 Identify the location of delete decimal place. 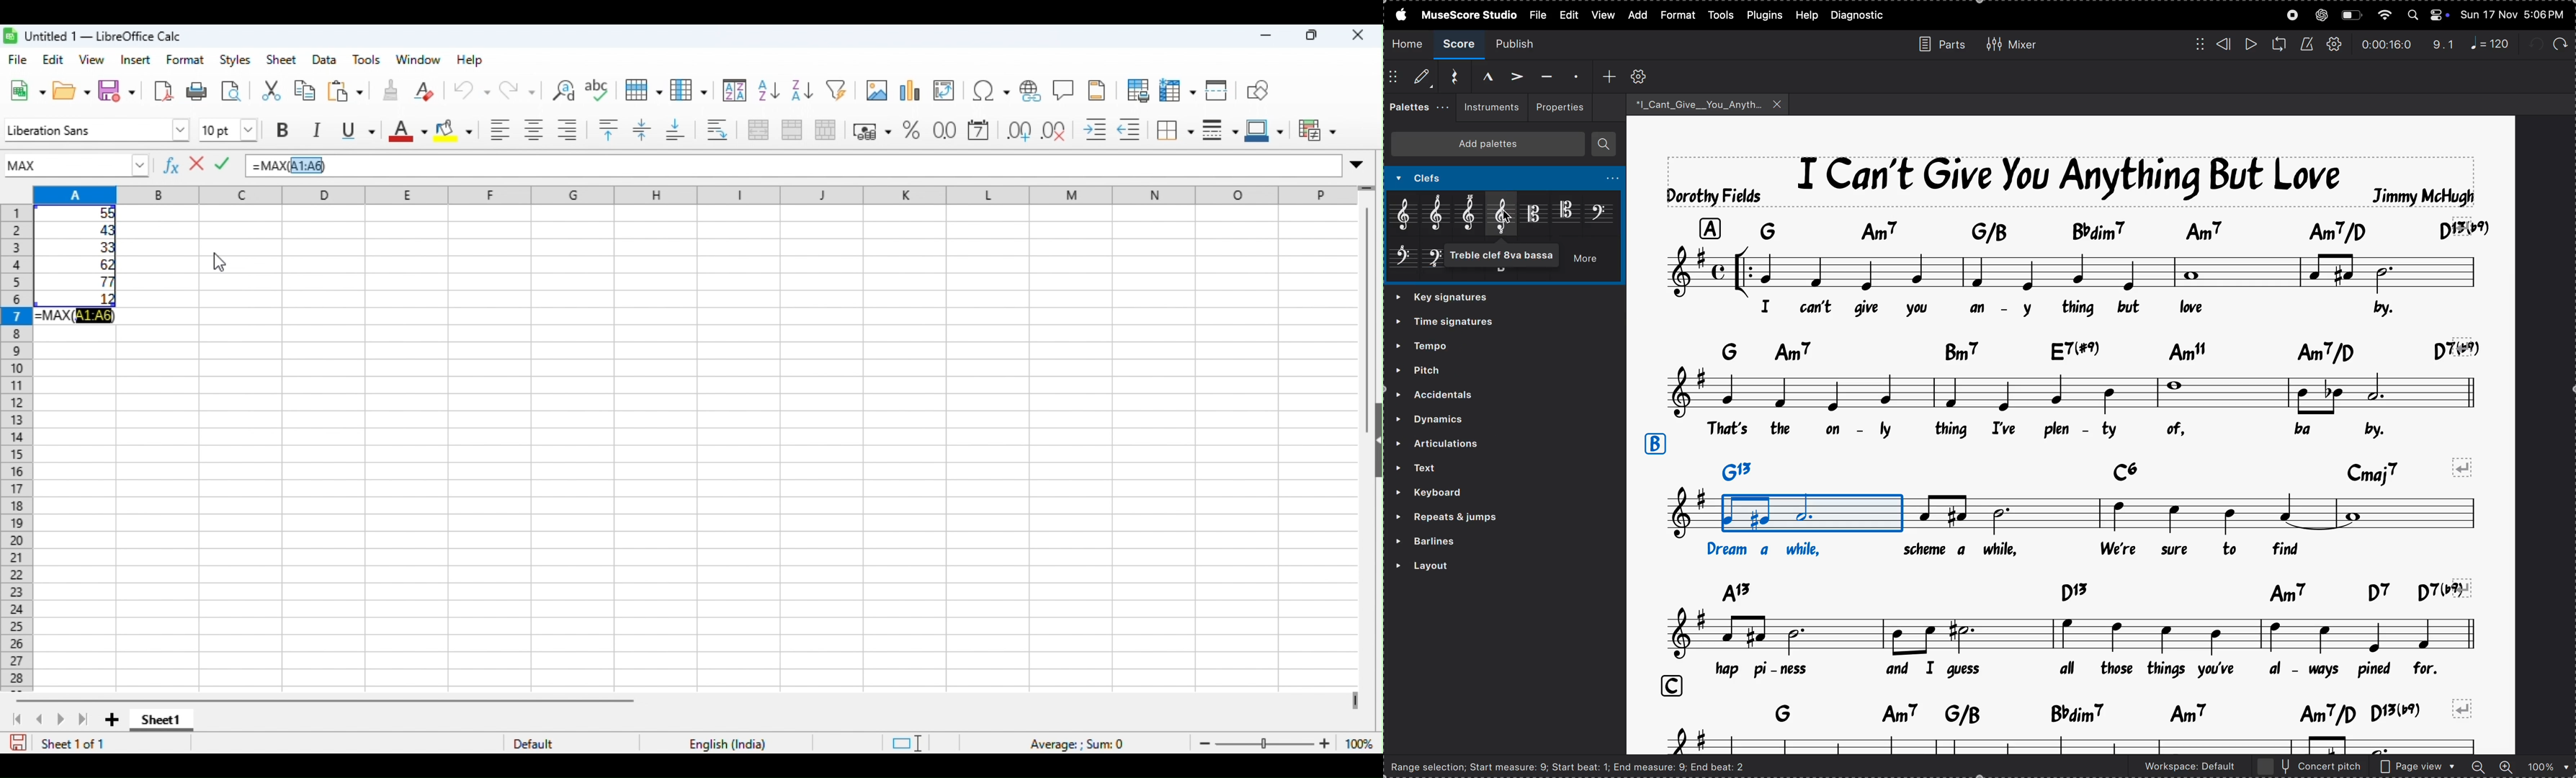
(1056, 130).